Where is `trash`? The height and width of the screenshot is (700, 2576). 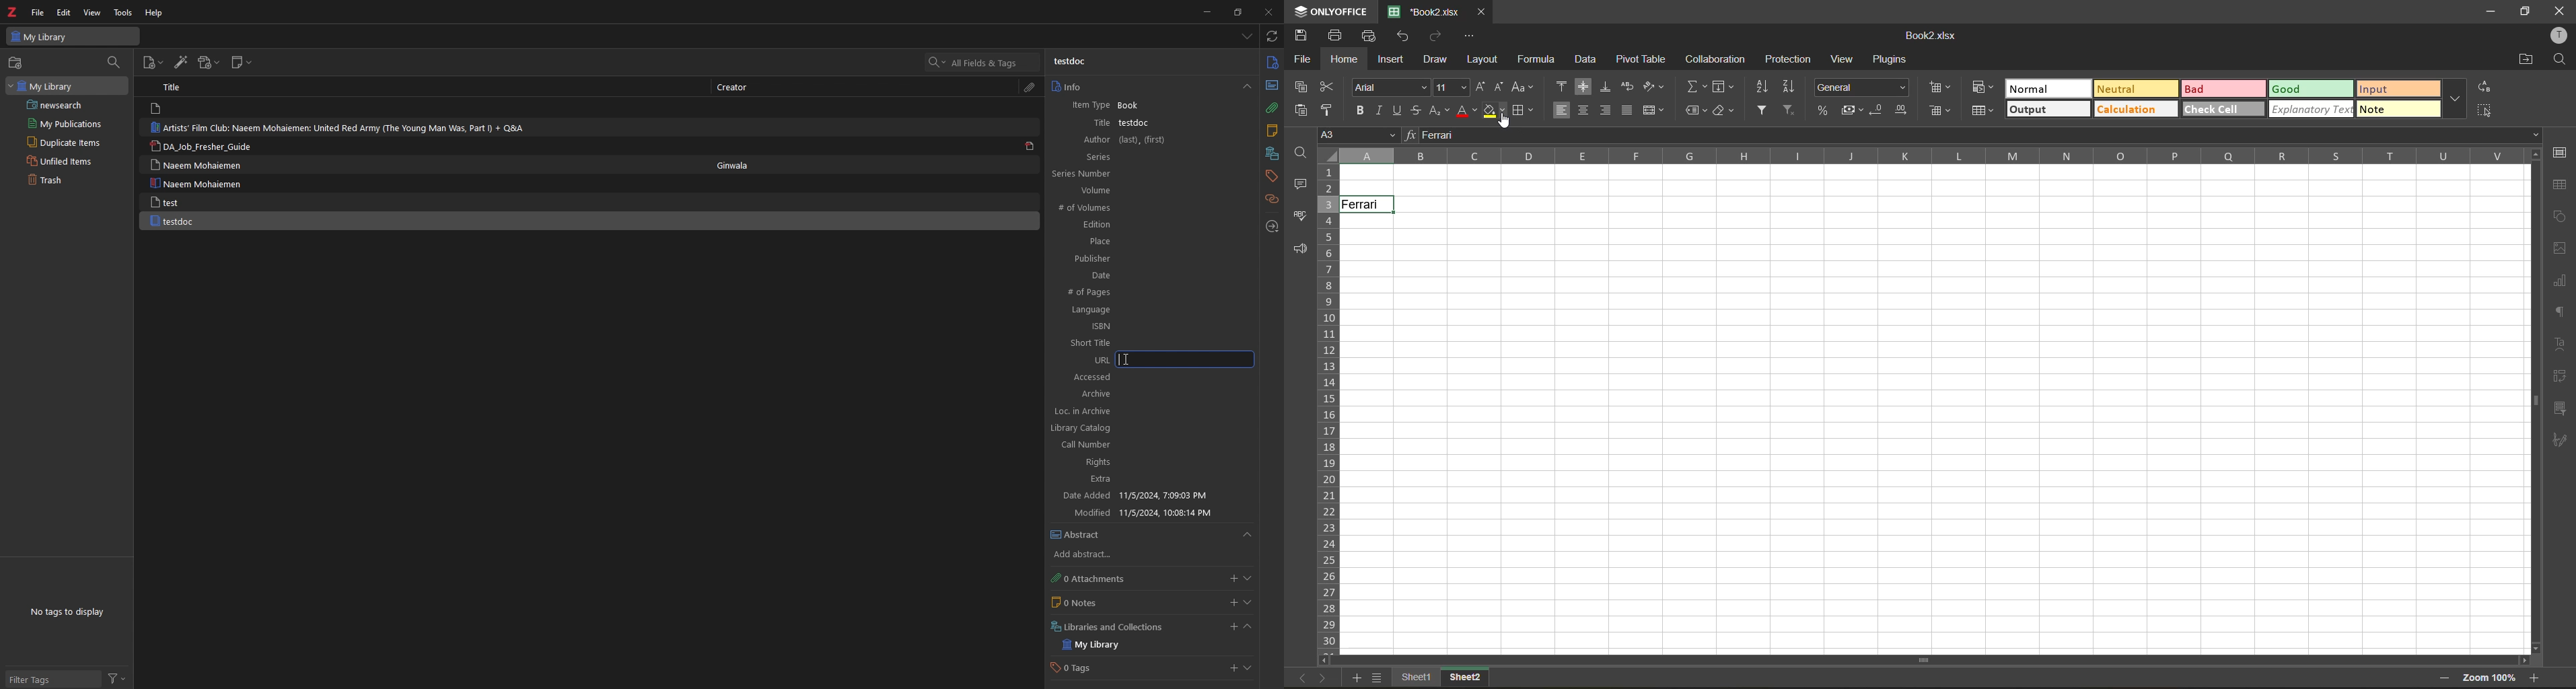 trash is located at coordinates (61, 180).